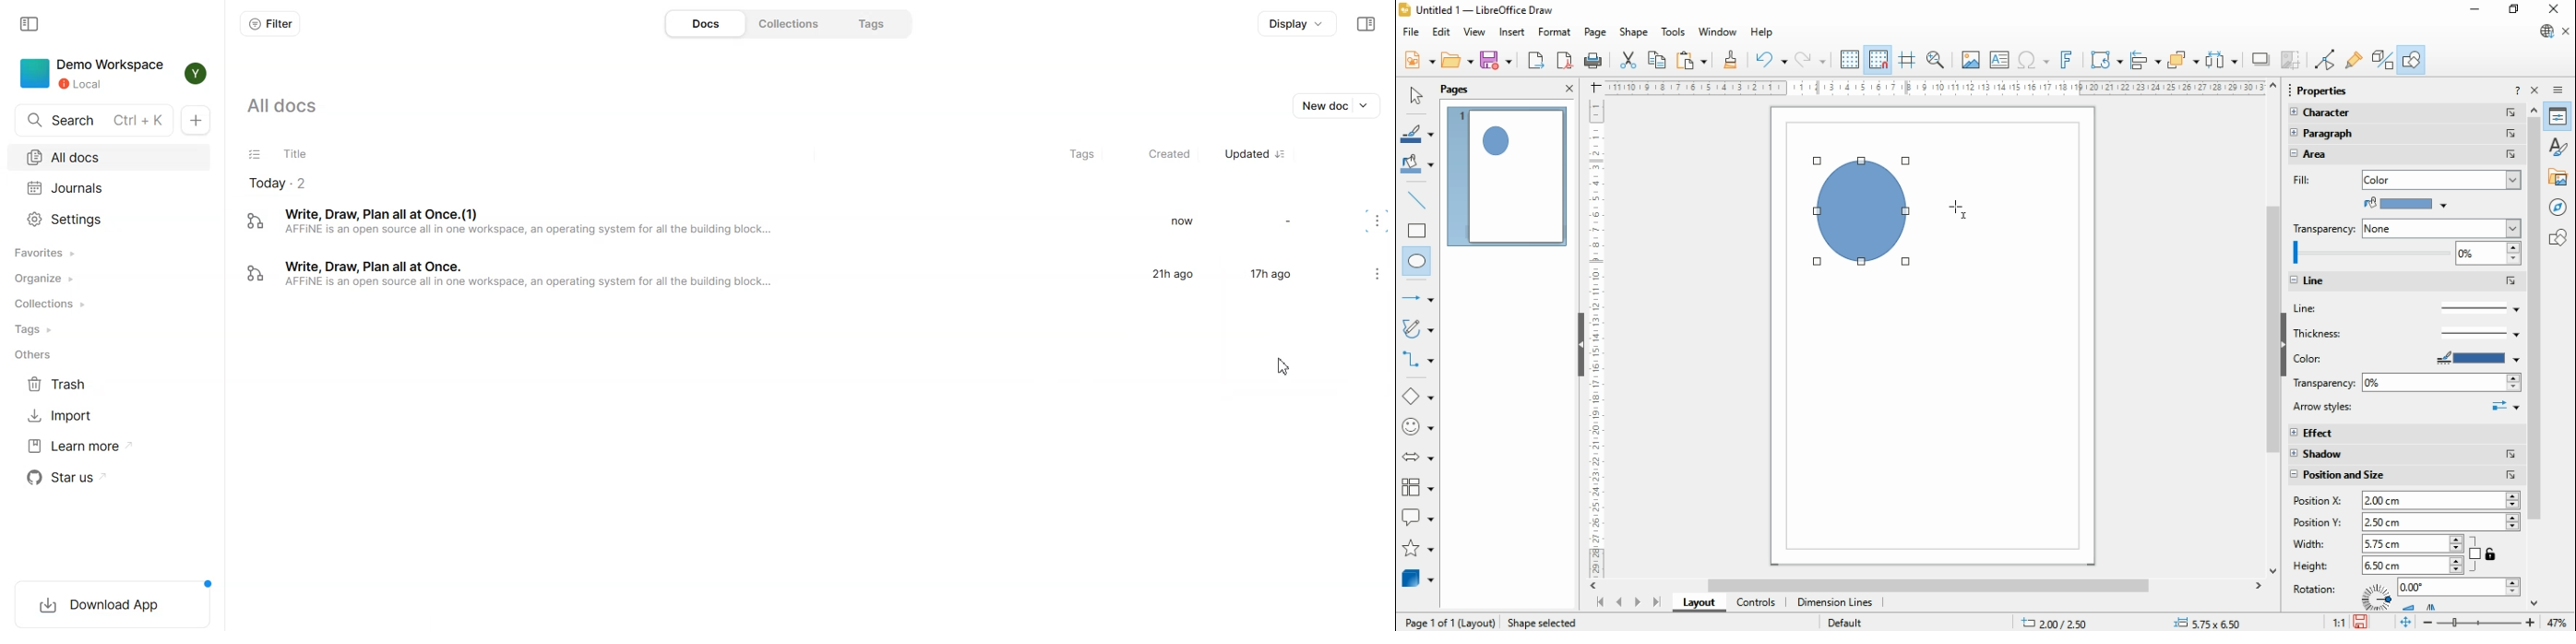  What do you see at coordinates (2058, 622) in the screenshot?
I see ` .11.58/ 13.41` at bounding box center [2058, 622].